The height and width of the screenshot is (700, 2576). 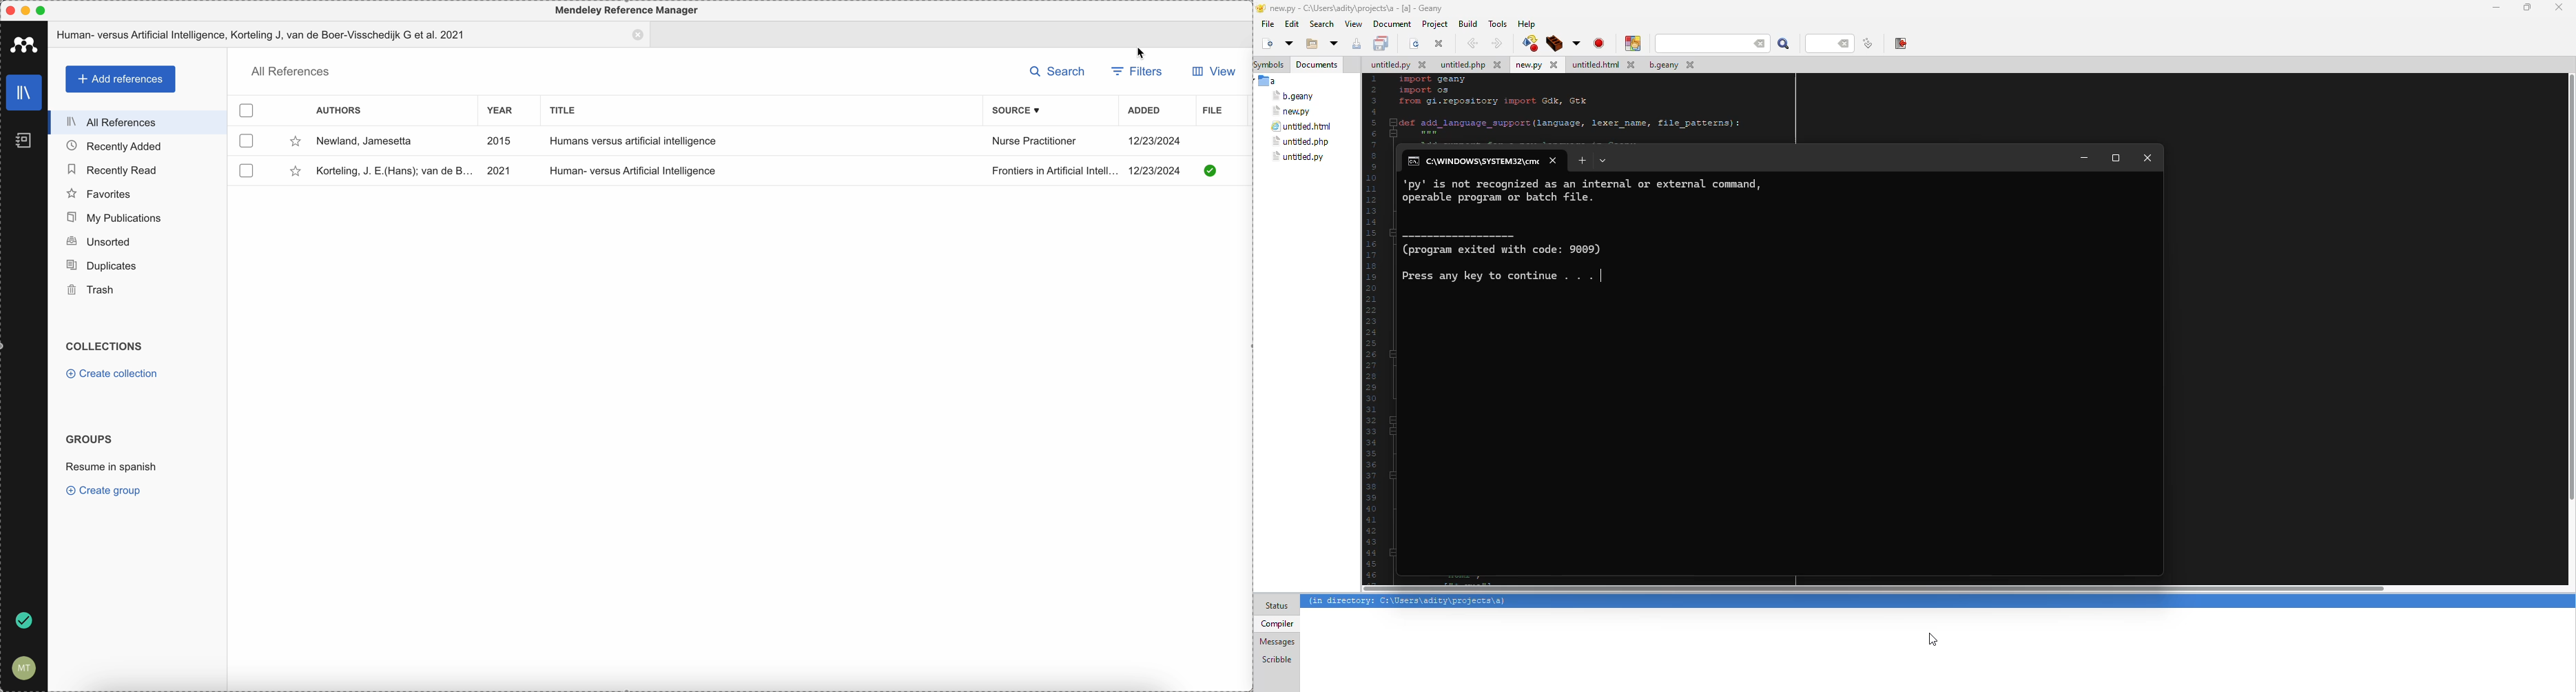 What do you see at coordinates (9, 10) in the screenshot?
I see `close Mendeley` at bounding box center [9, 10].